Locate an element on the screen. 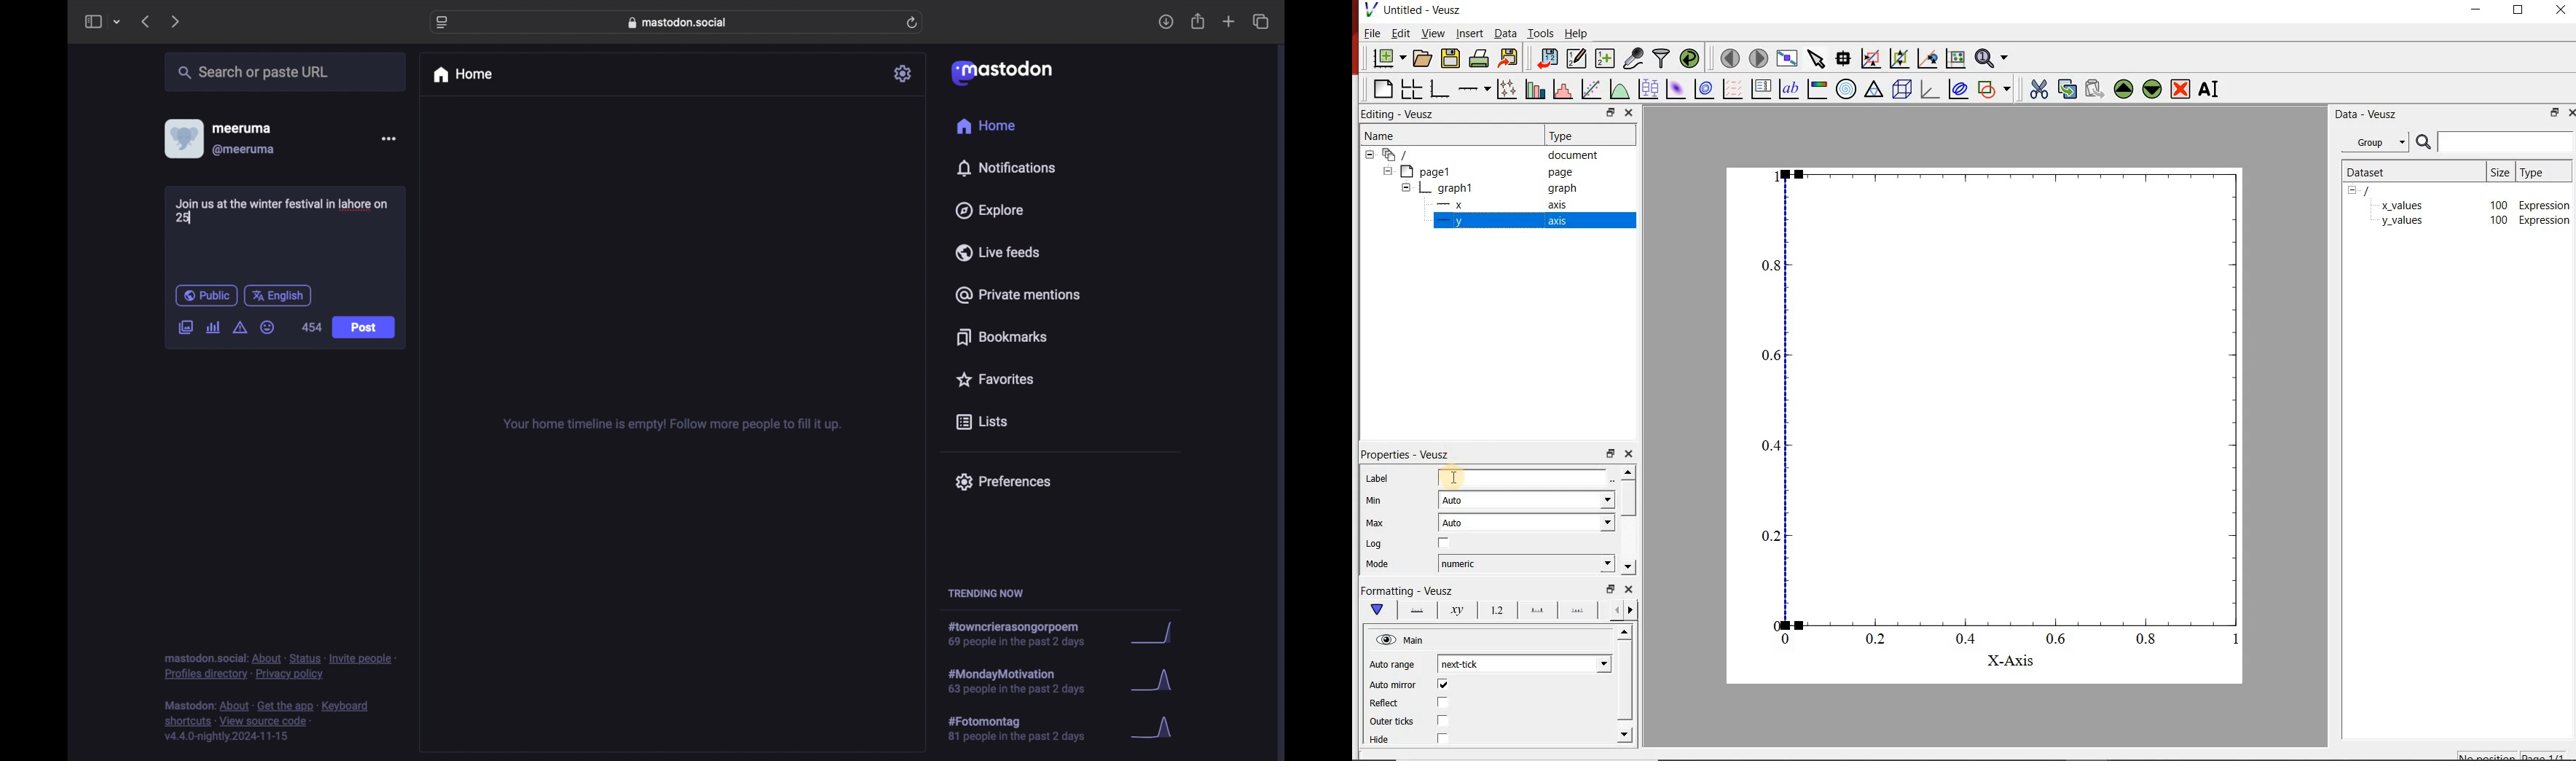 The height and width of the screenshot is (784, 2576). move up is located at coordinates (1627, 472).